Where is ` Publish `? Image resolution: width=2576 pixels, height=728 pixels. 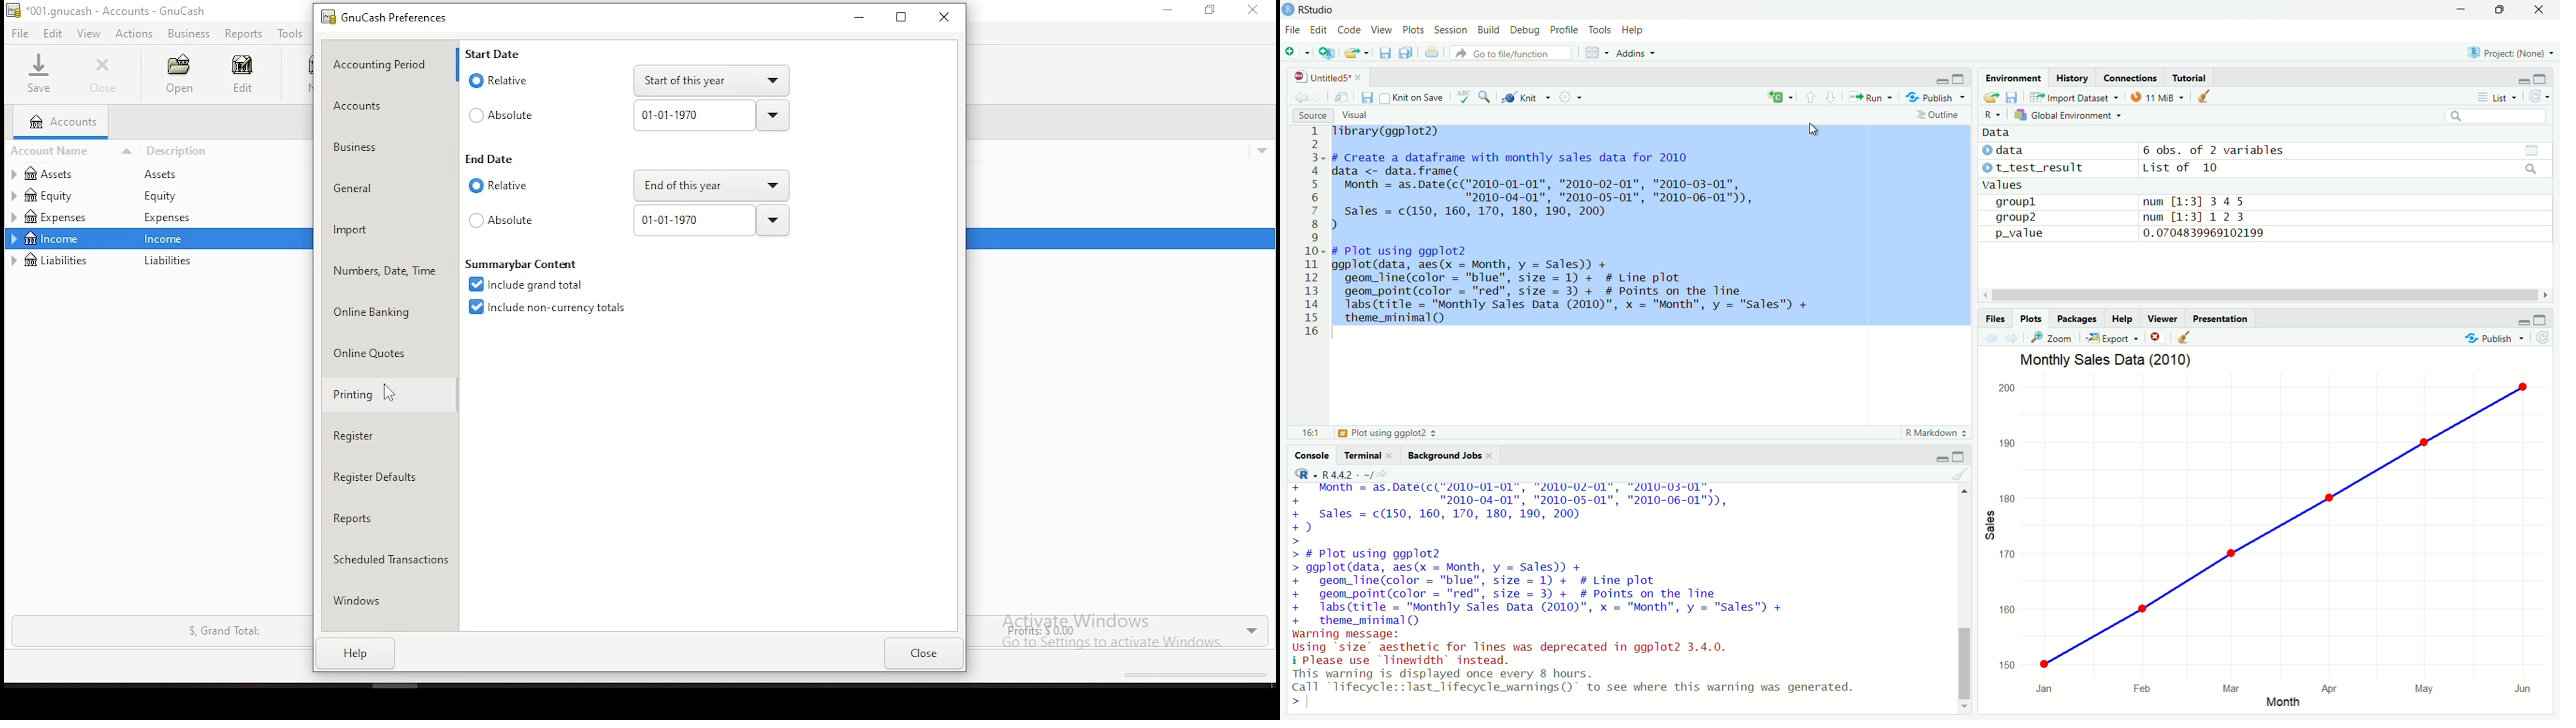  Publish  is located at coordinates (1939, 97).